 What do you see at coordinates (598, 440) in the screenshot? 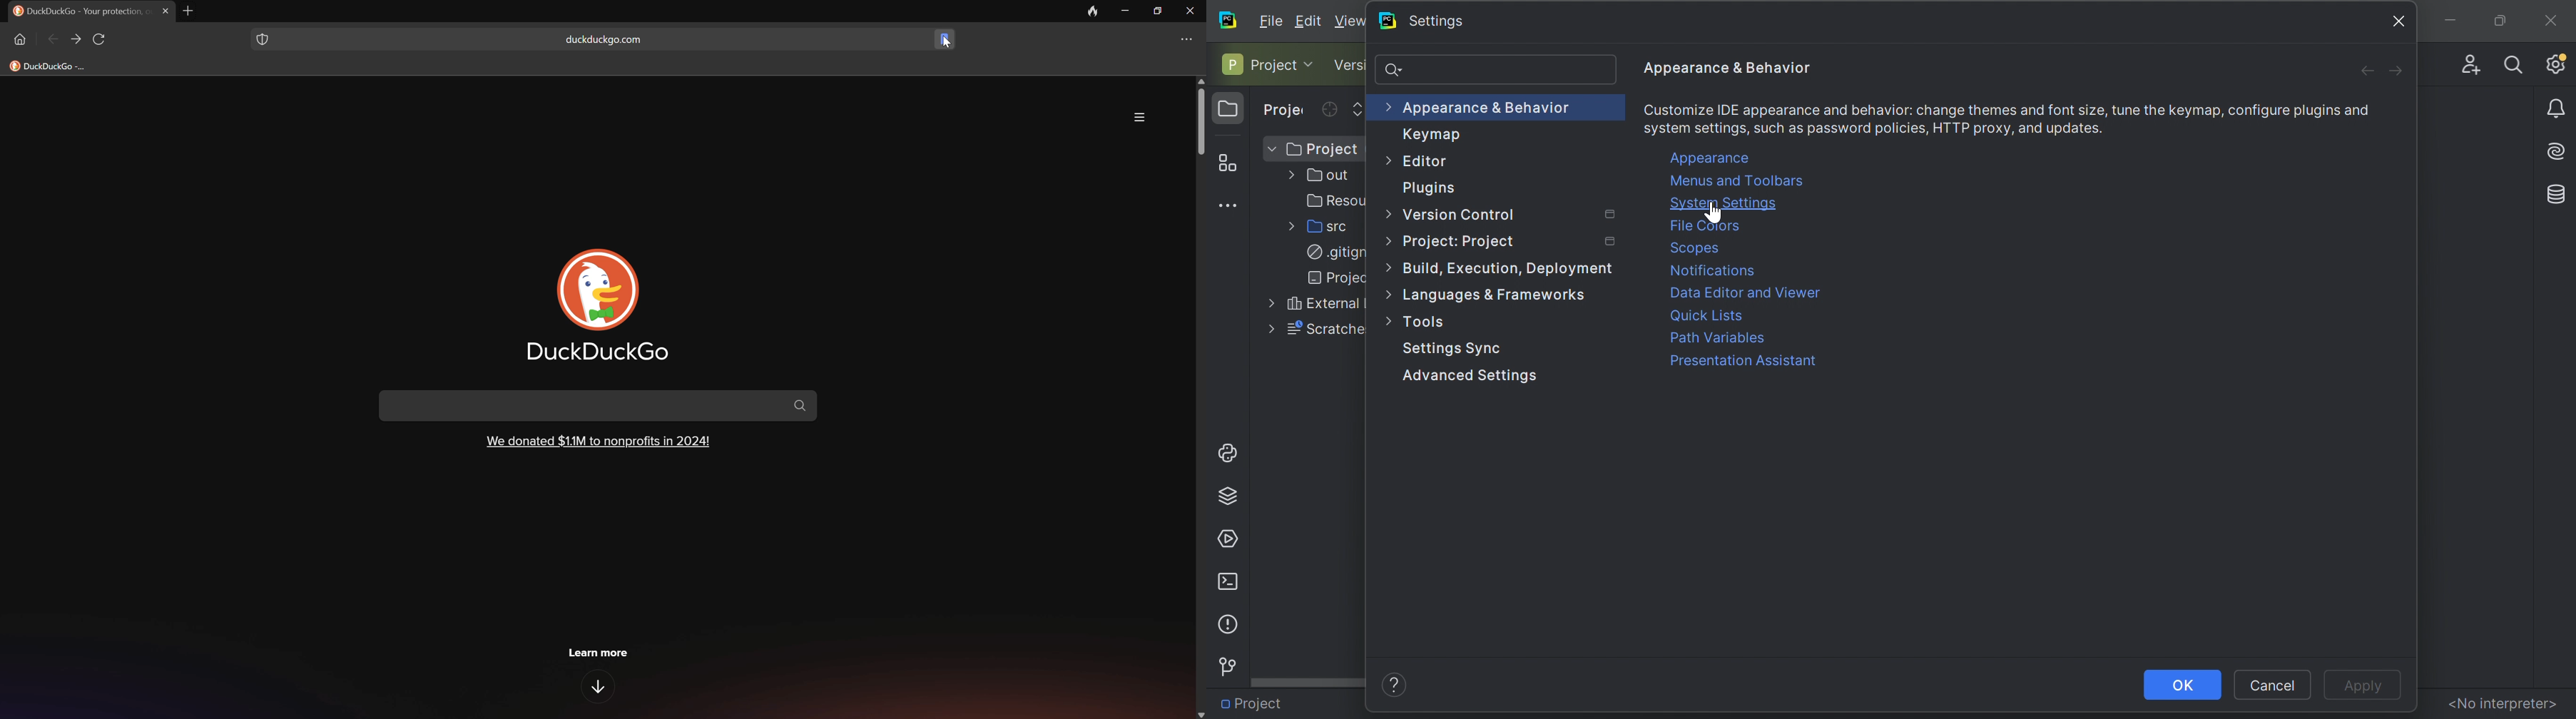
I see `We donated $1.1M to nonprofits in 2024!` at bounding box center [598, 440].